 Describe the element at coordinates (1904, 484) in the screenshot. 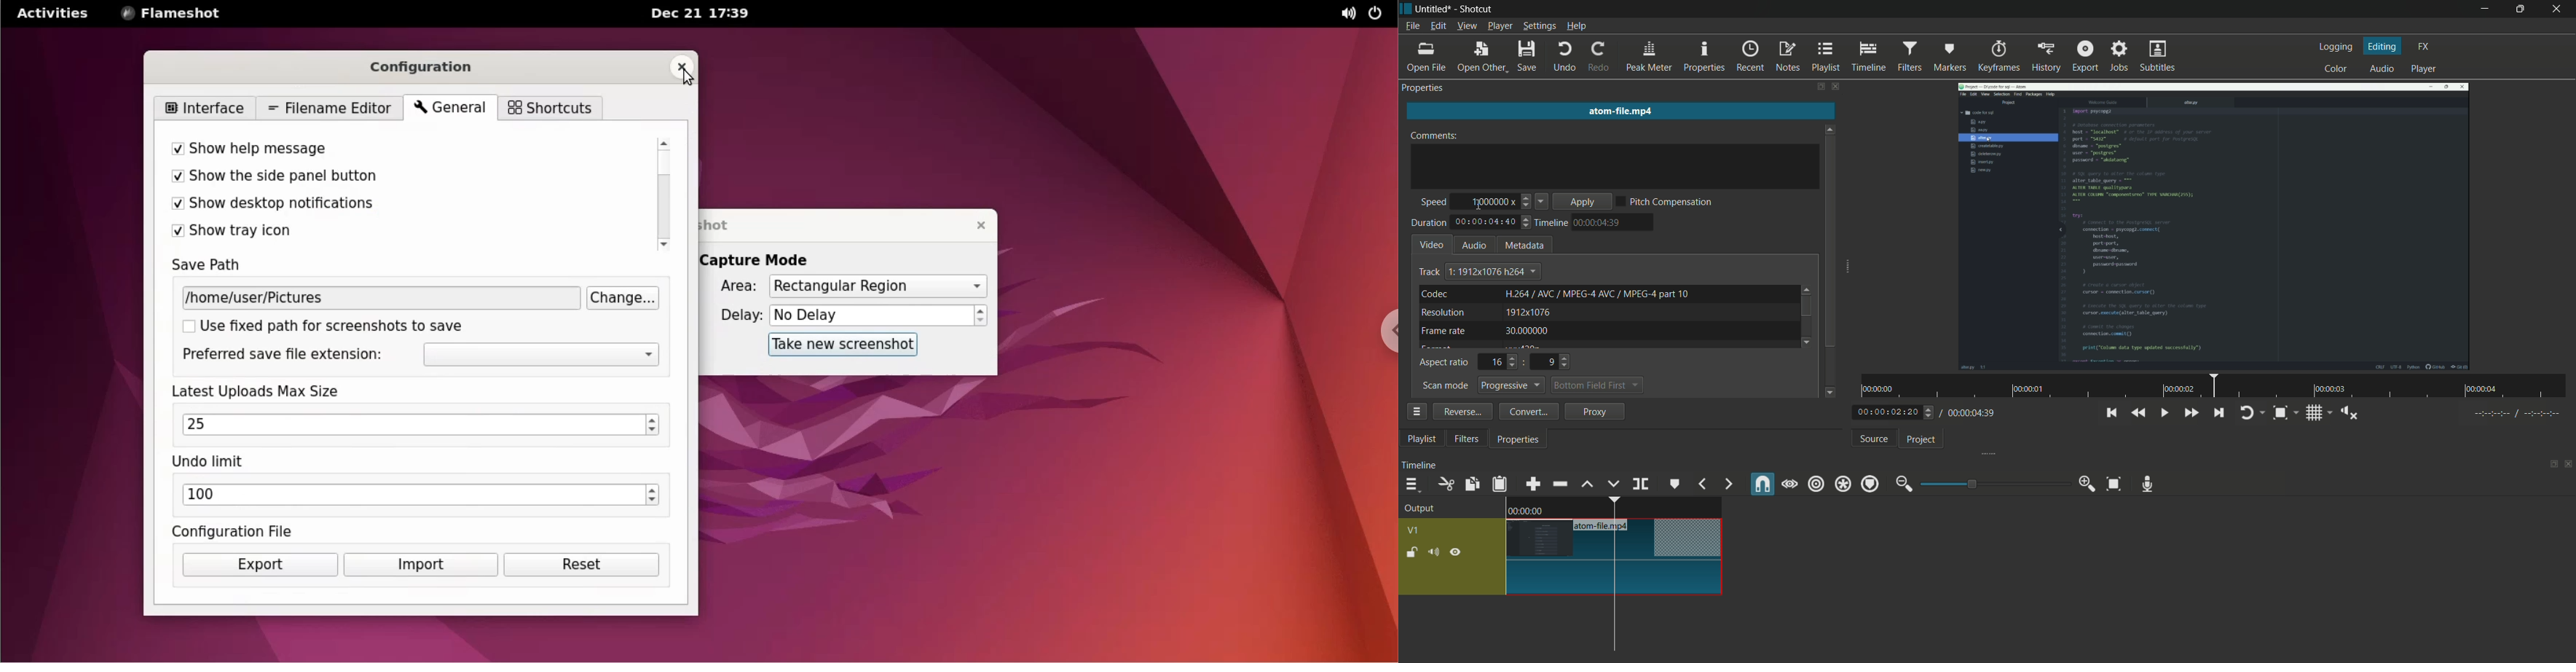

I see `zoom out` at that location.